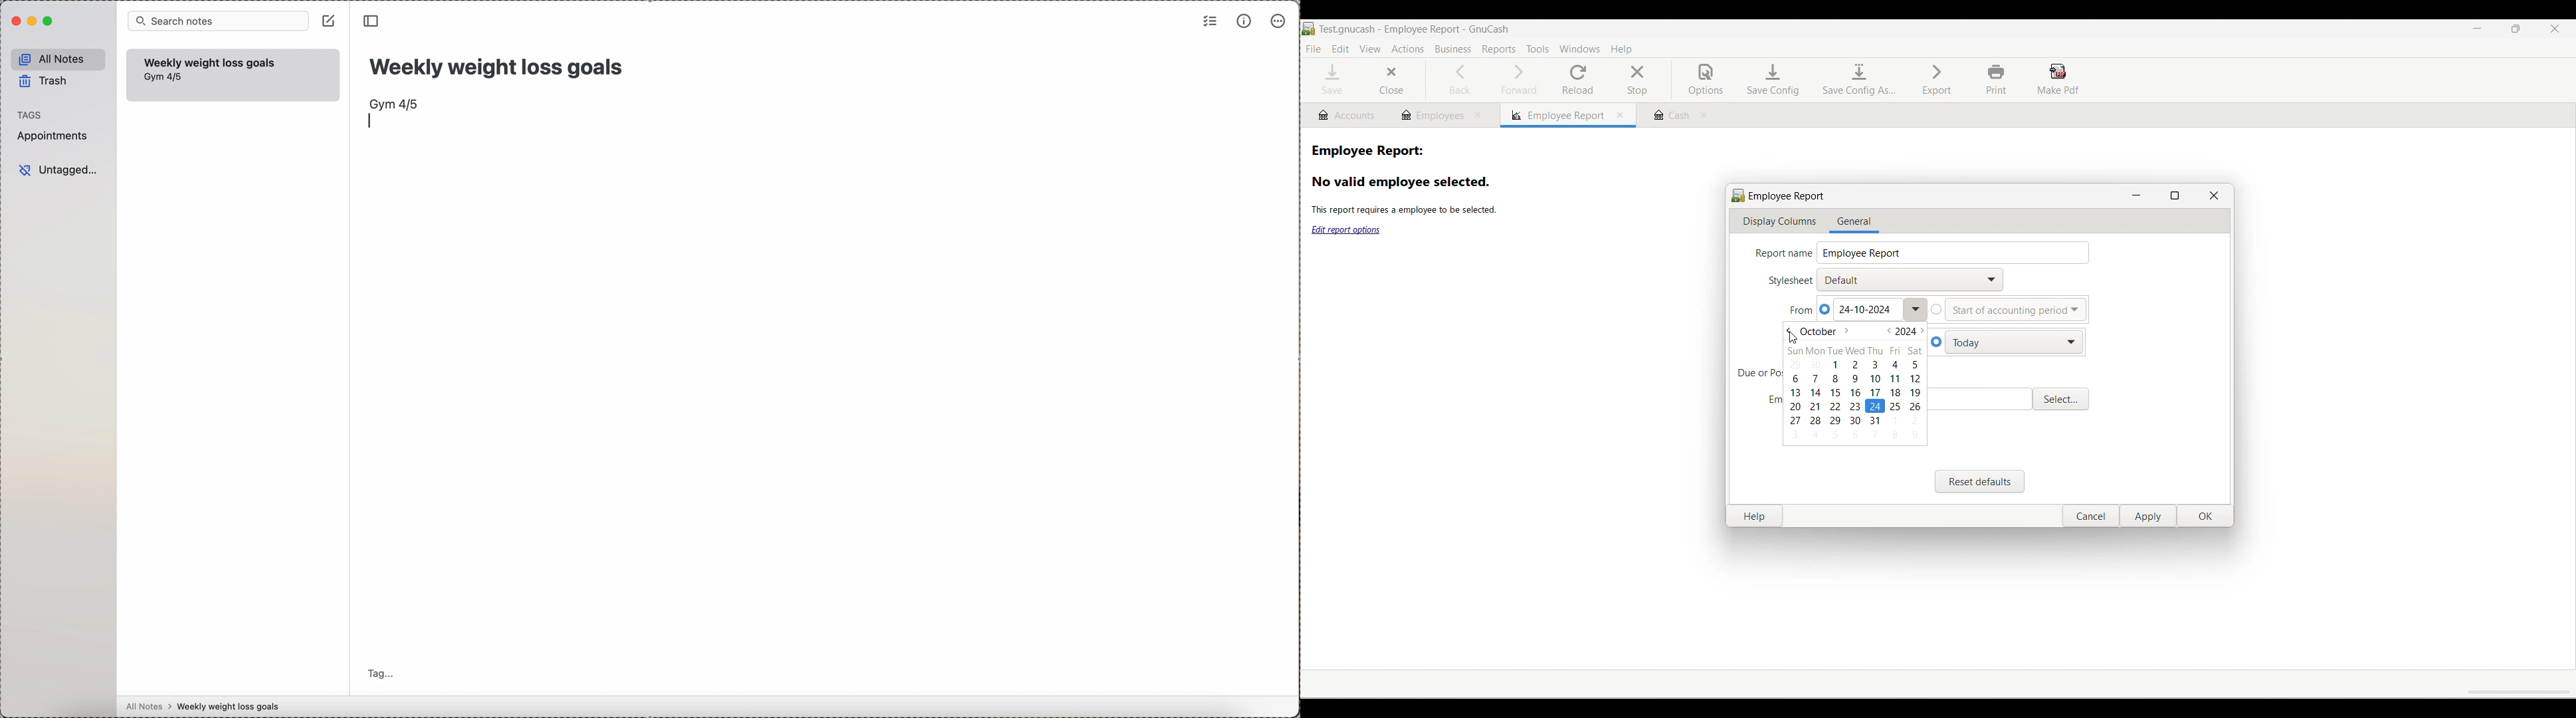 This screenshot has height=728, width=2576. Describe the element at coordinates (1208, 22) in the screenshot. I see `check list` at that location.